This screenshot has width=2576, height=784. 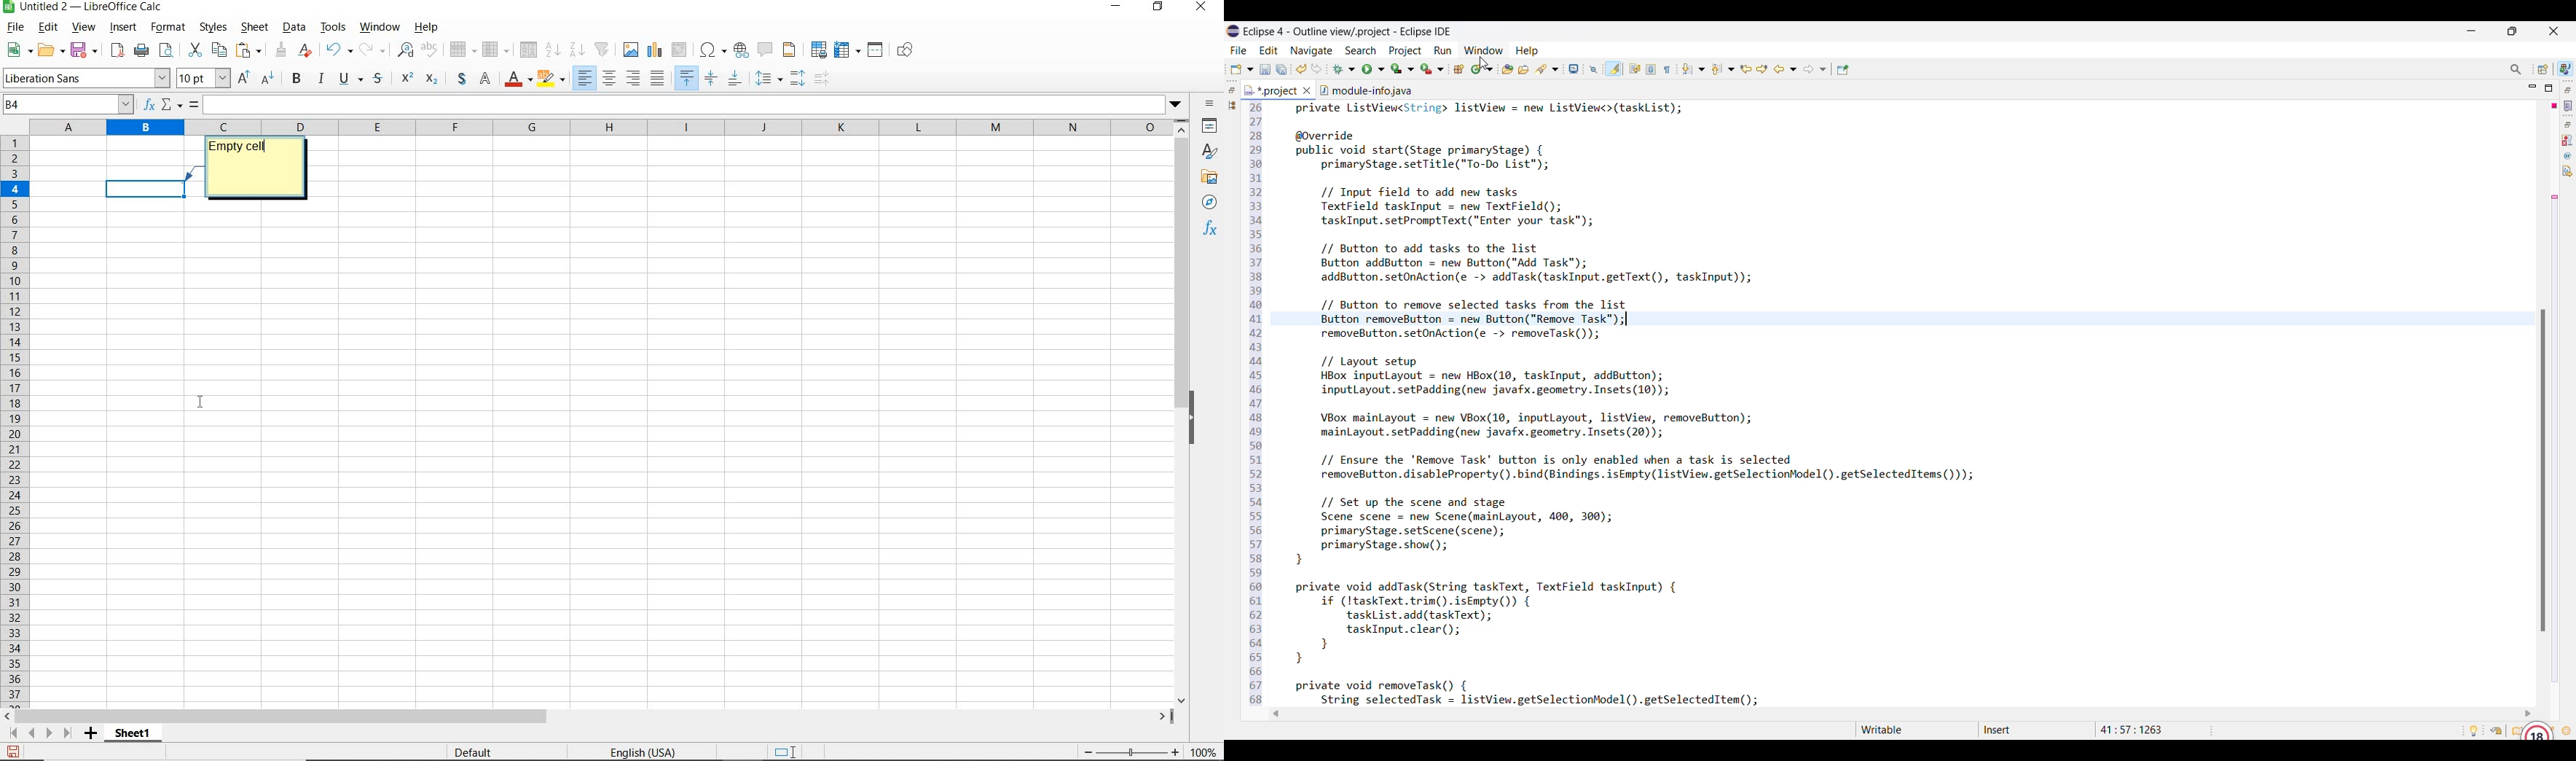 I want to click on functions, so click(x=1212, y=227).